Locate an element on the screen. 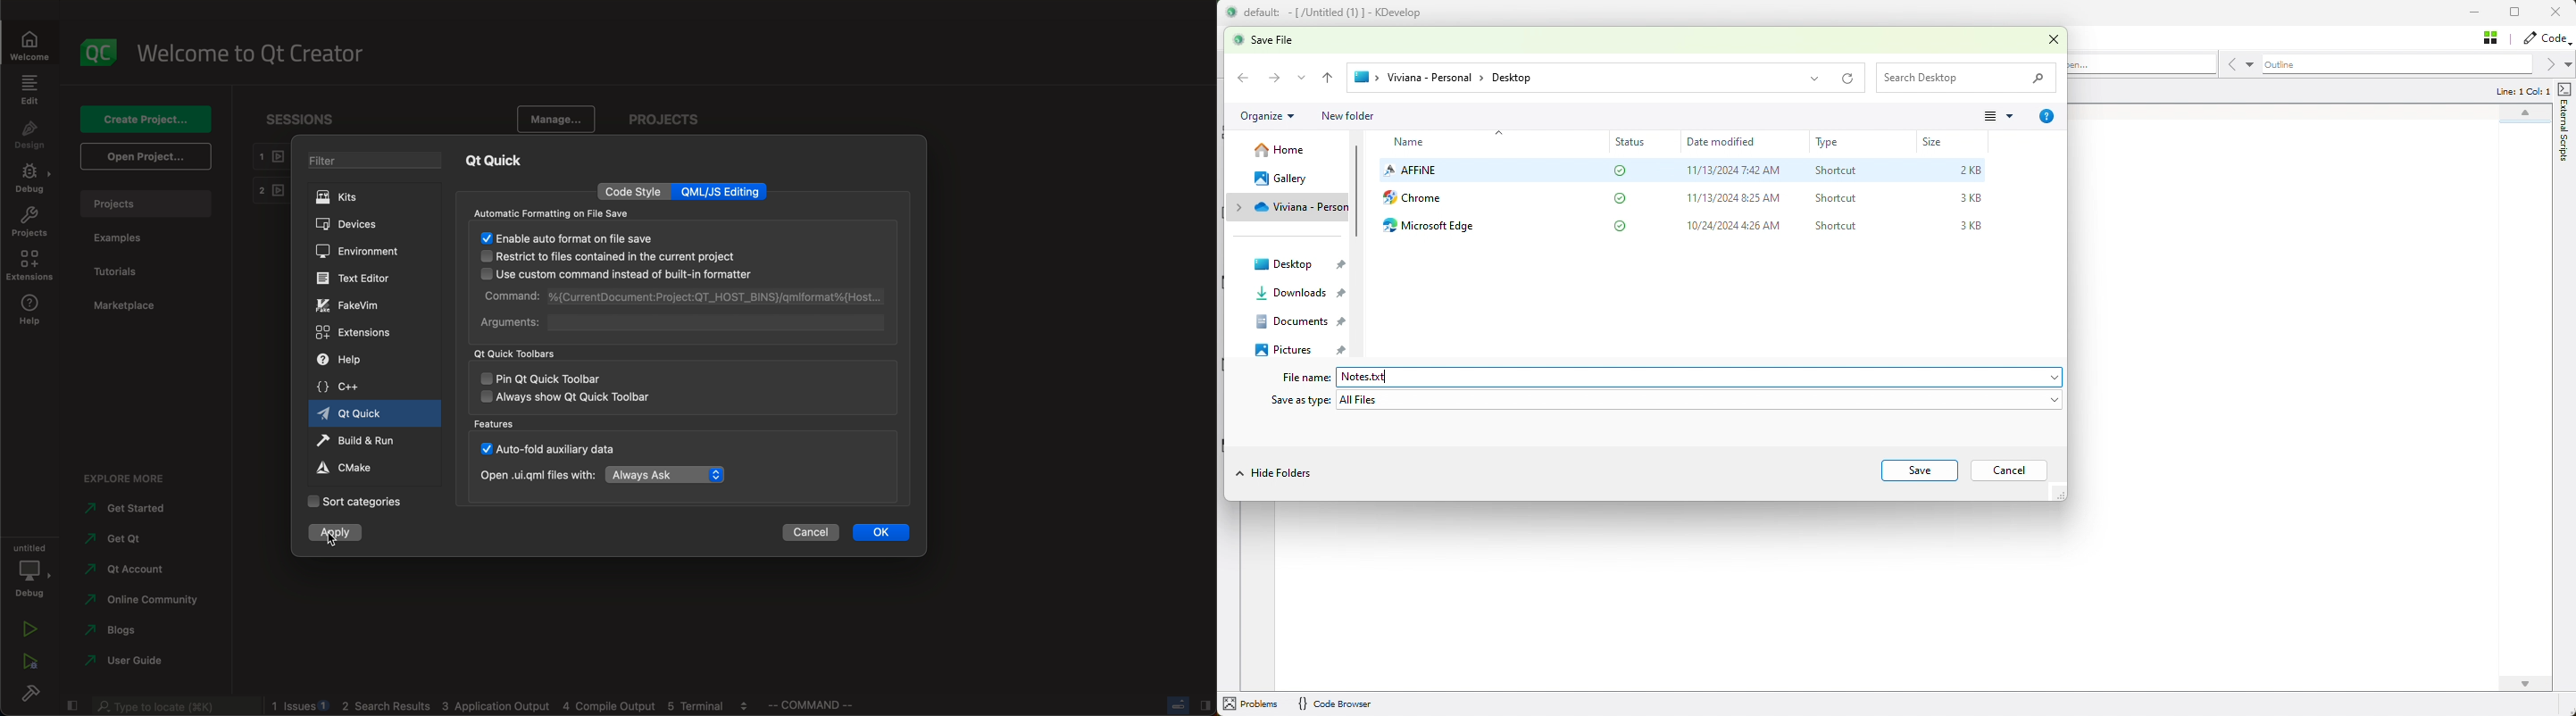 Image resolution: width=2576 pixels, height=728 pixels. qml editing is located at coordinates (717, 191).